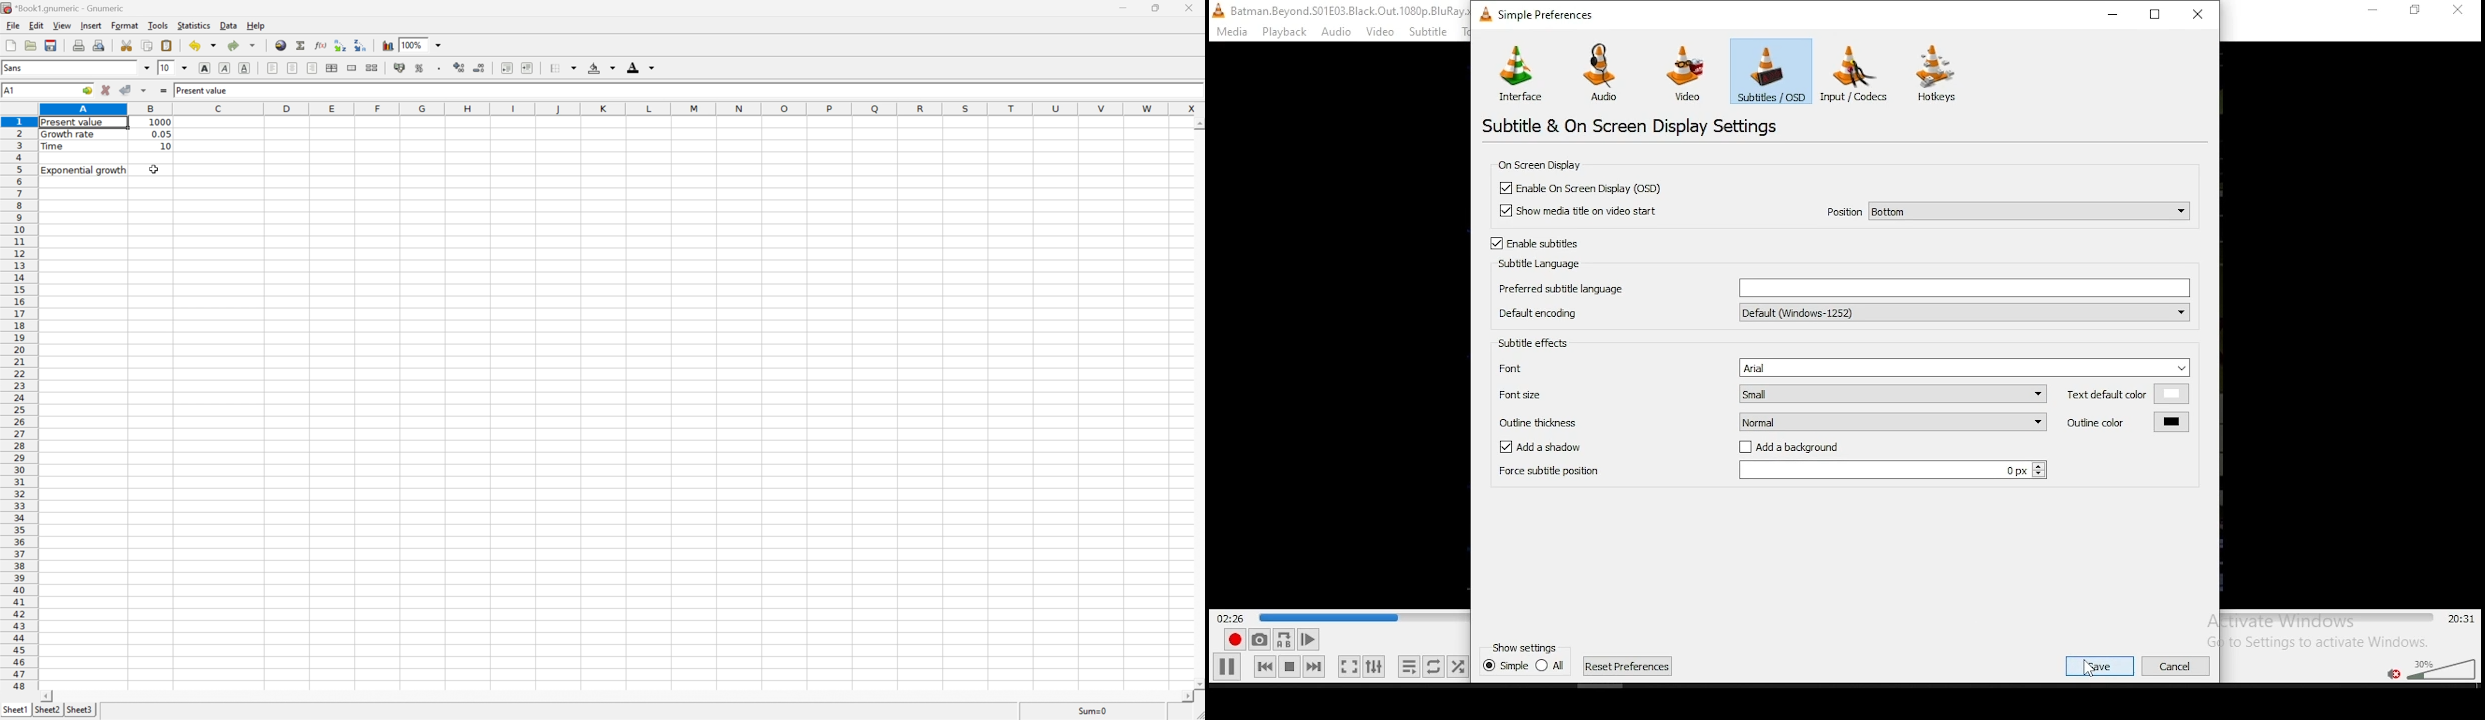 The height and width of the screenshot is (728, 2492). Describe the element at coordinates (63, 25) in the screenshot. I see `View` at that location.